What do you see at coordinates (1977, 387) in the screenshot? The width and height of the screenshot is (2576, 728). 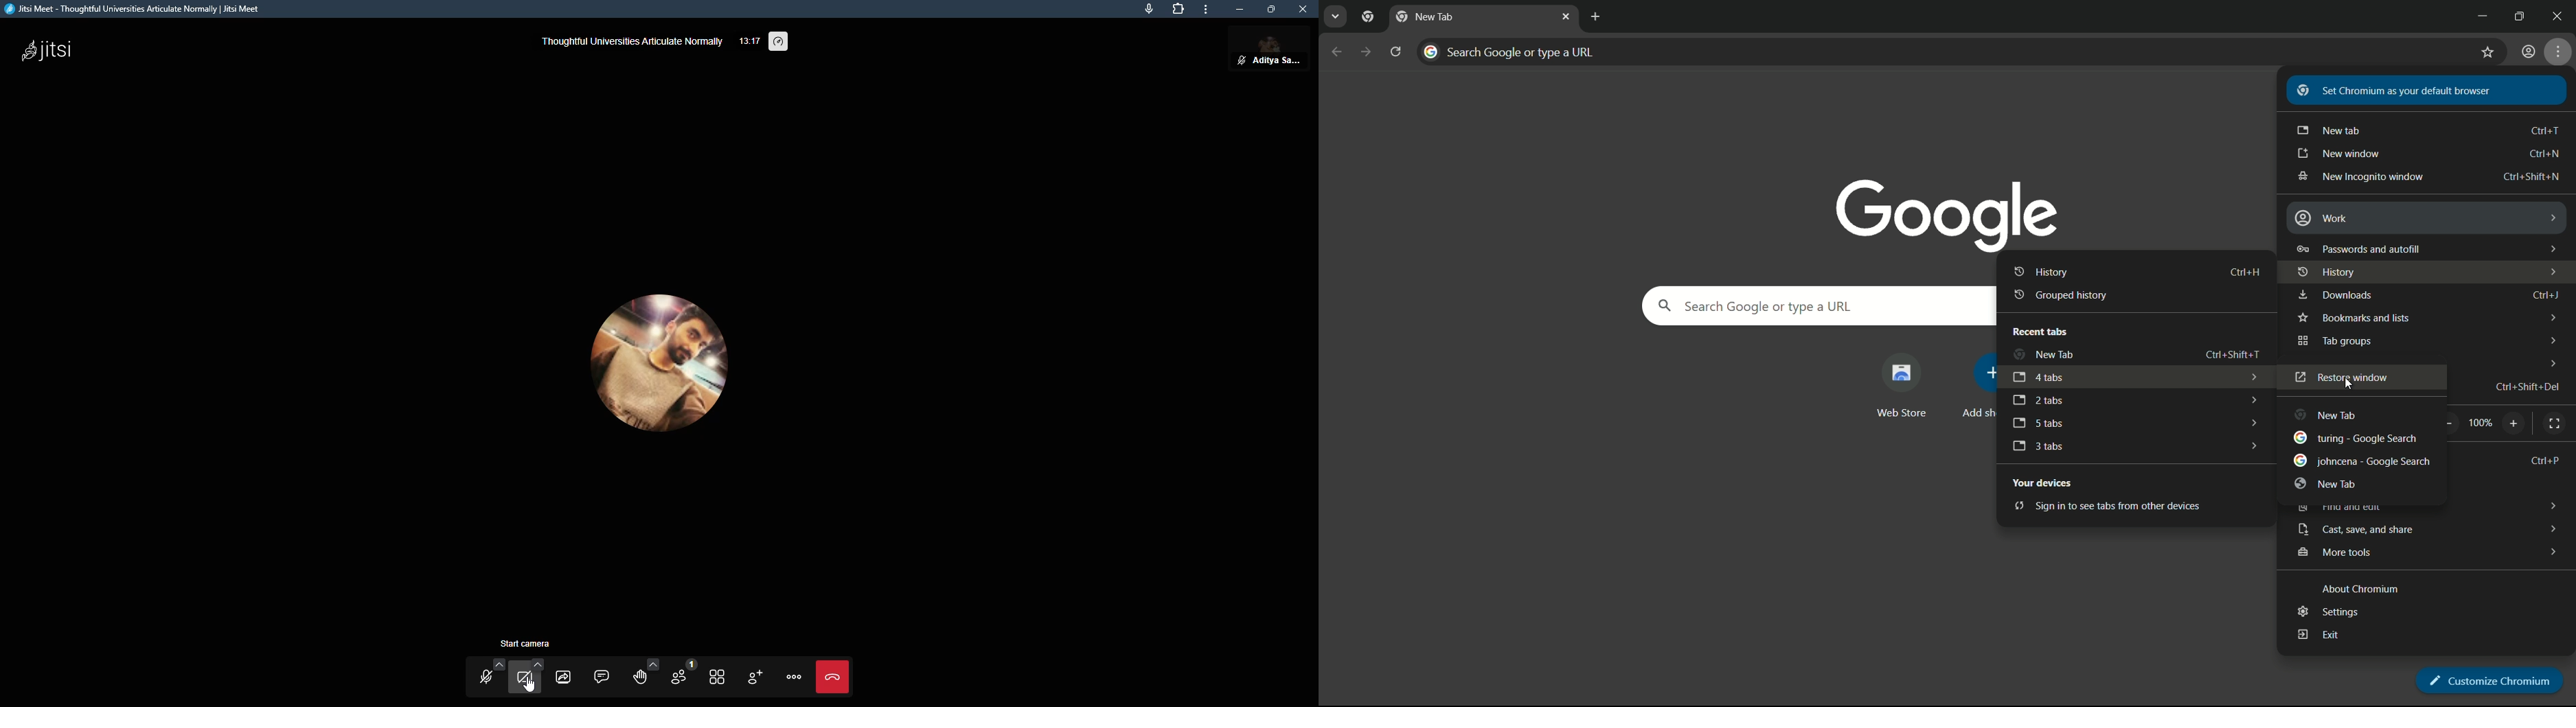 I see `add more shortcut` at bounding box center [1977, 387].